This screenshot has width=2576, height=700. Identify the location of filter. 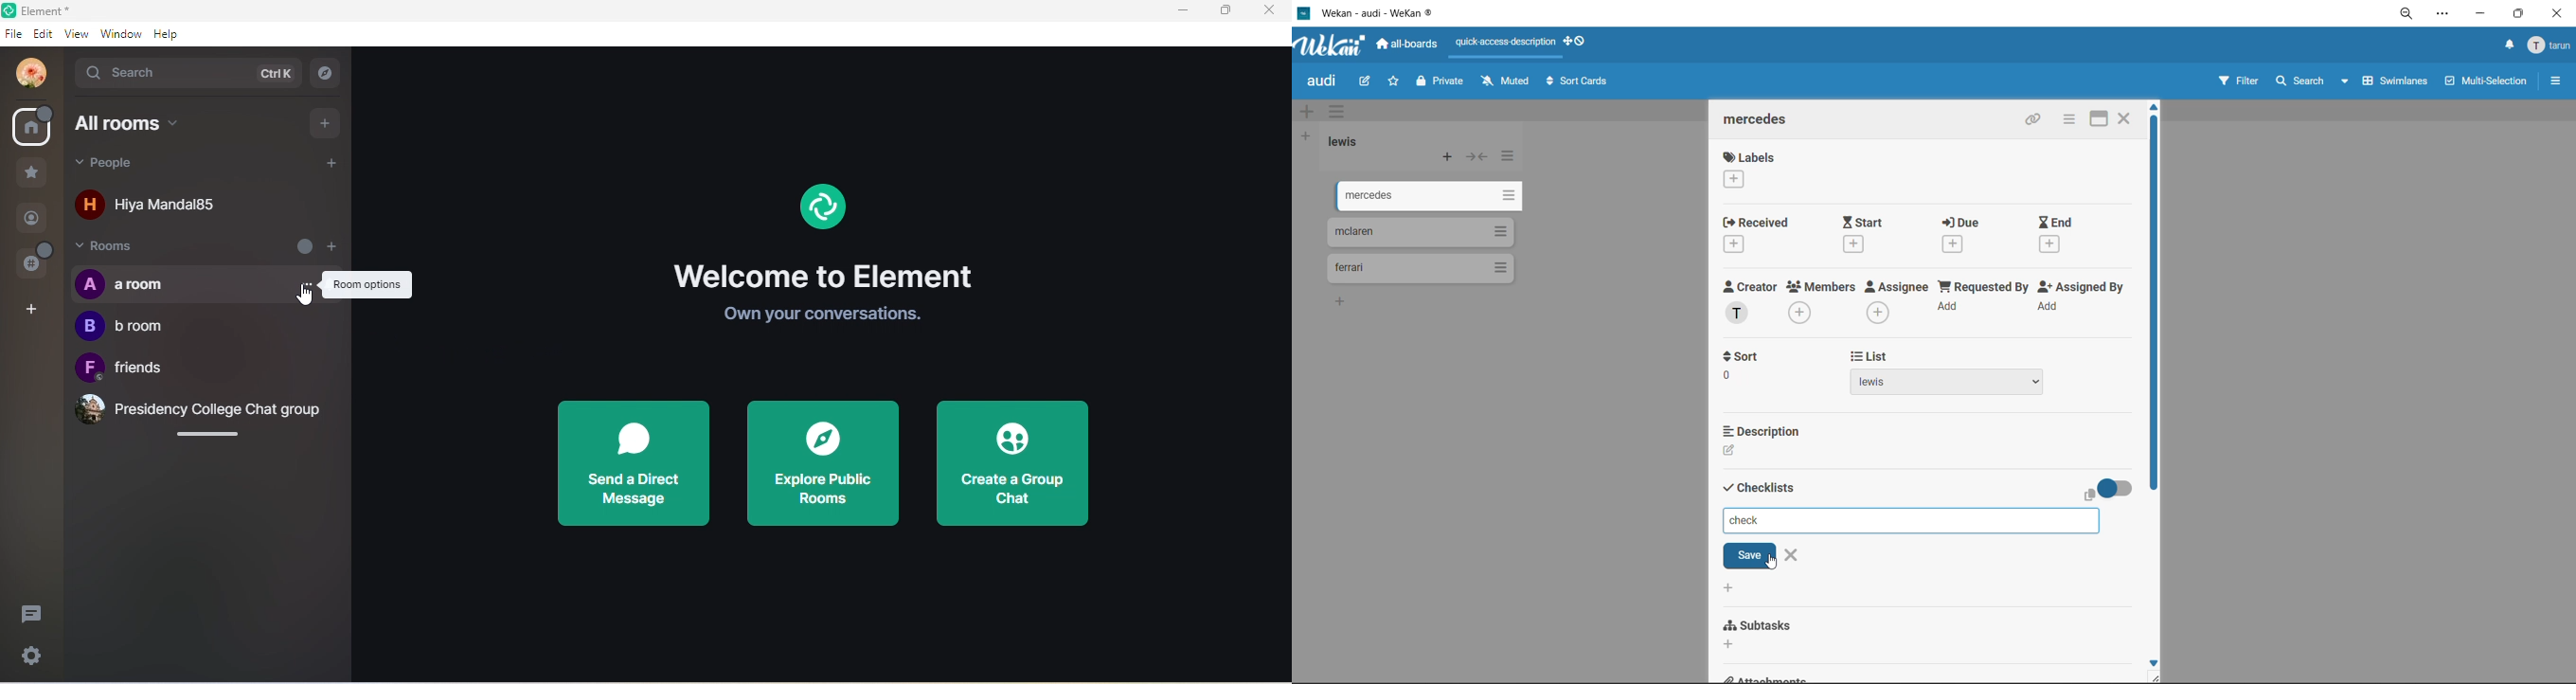
(2237, 83).